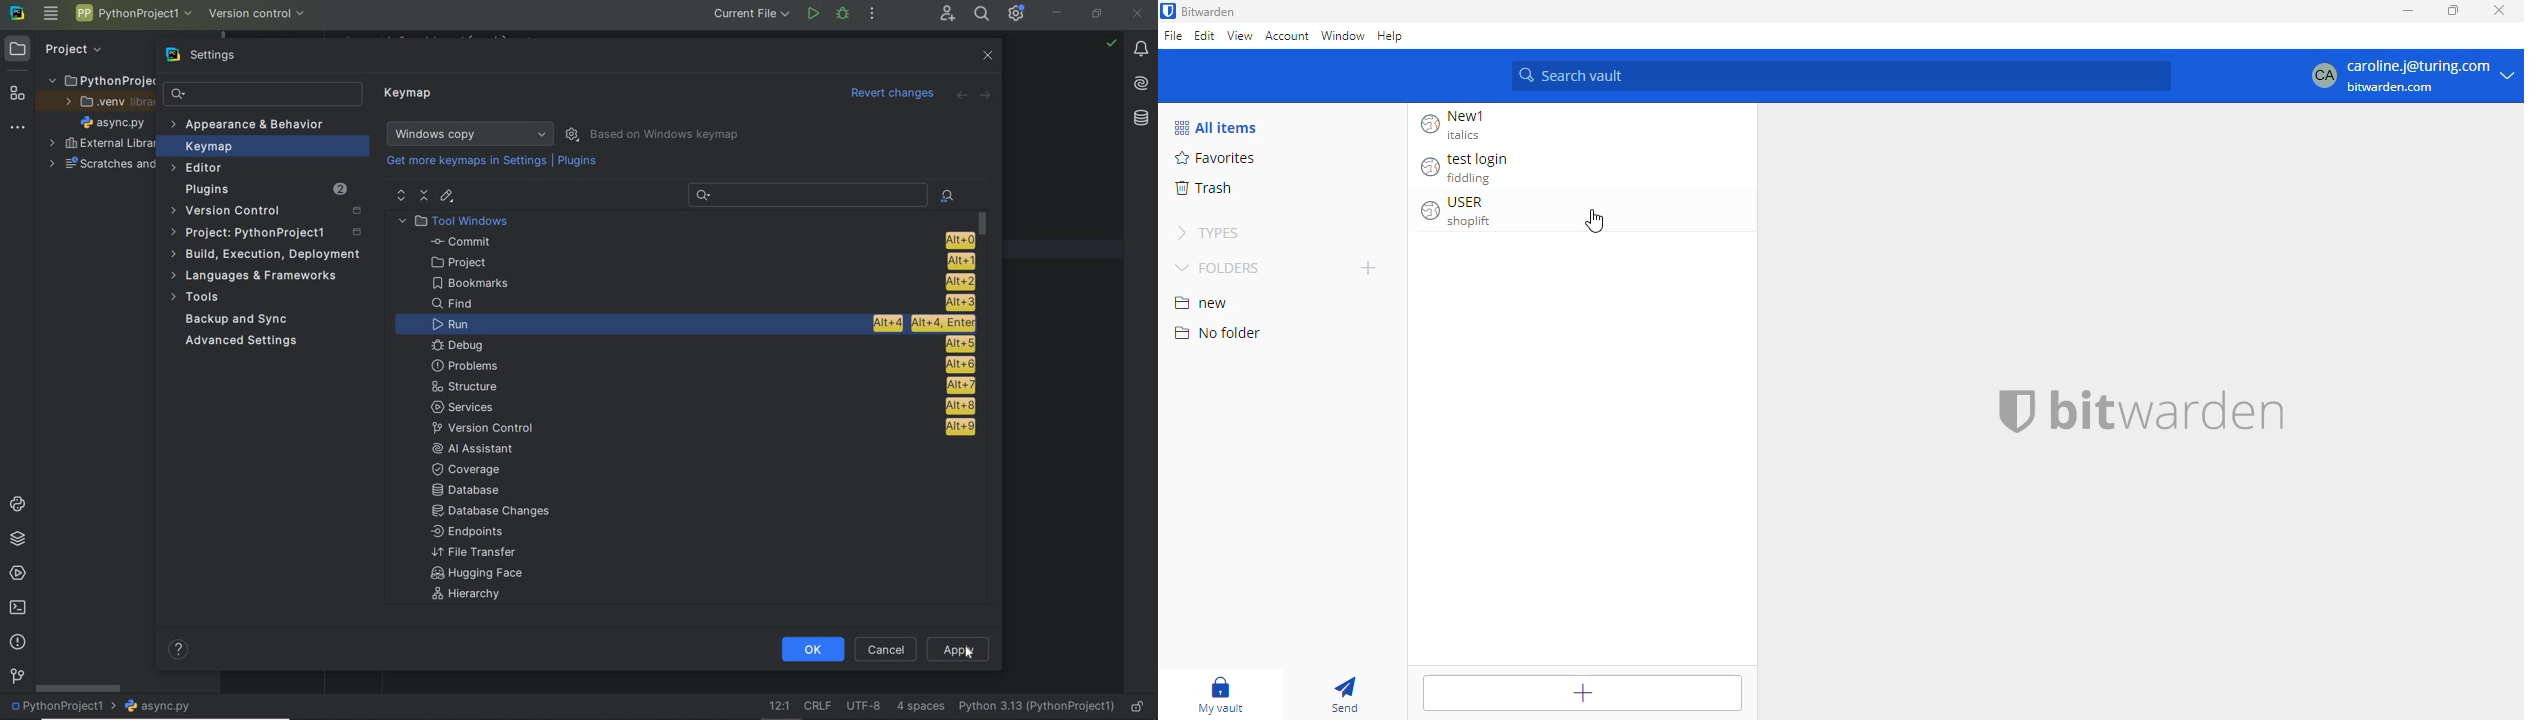 The height and width of the screenshot is (728, 2548). I want to click on main menu, so click(50, 14).